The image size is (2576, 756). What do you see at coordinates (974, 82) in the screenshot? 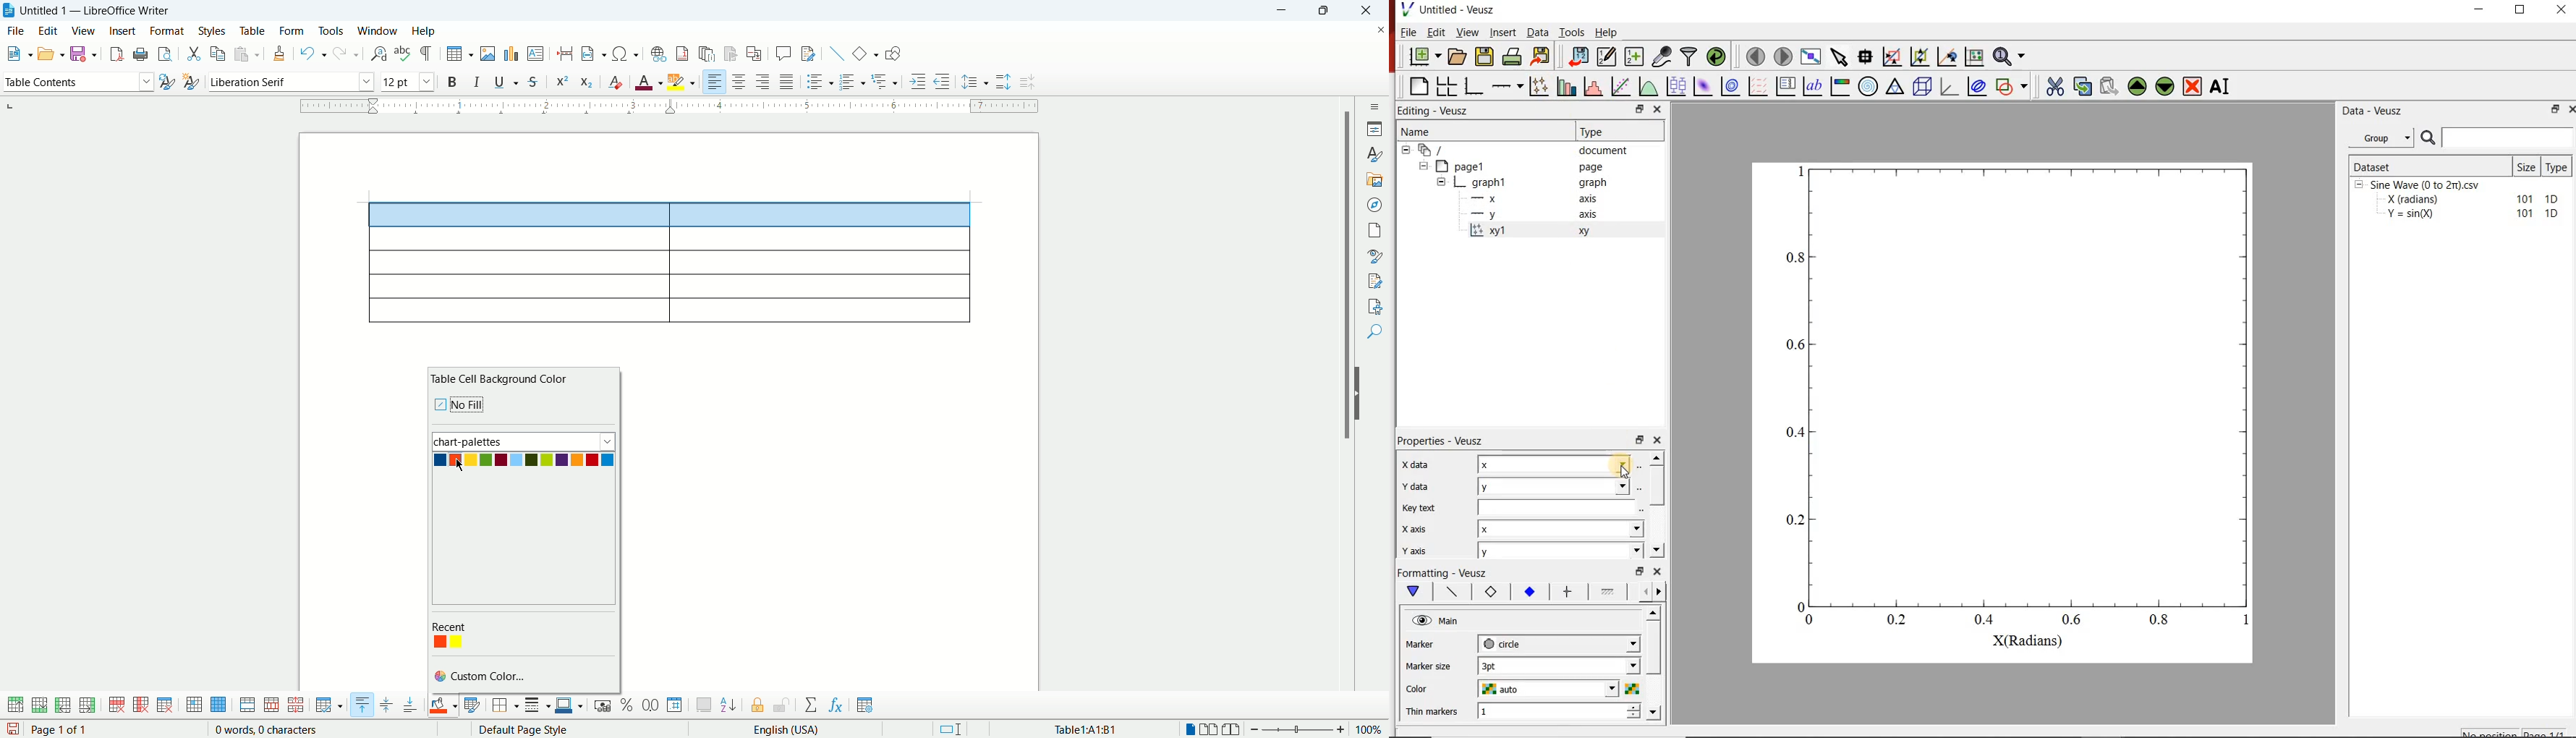
I see `set line spacing` at bounding box center [974, 82].